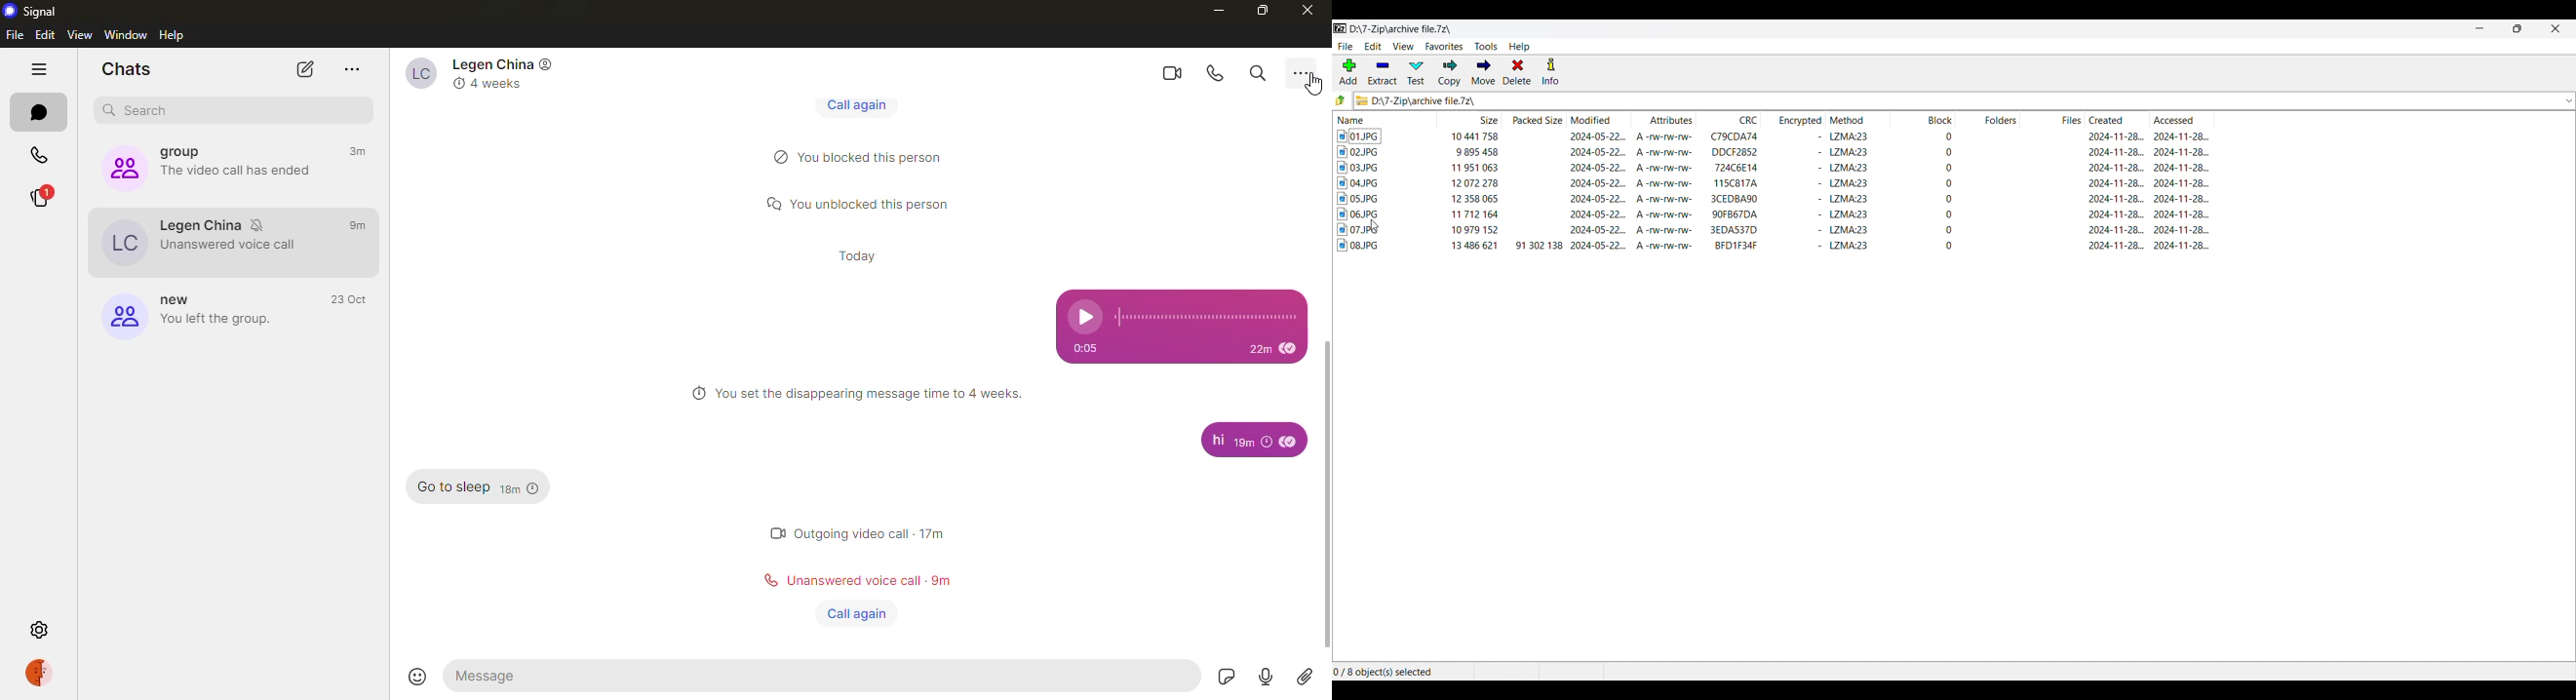 This screenshot has width=2576, height=700. I want to click on attributes, so click(1664, 137).